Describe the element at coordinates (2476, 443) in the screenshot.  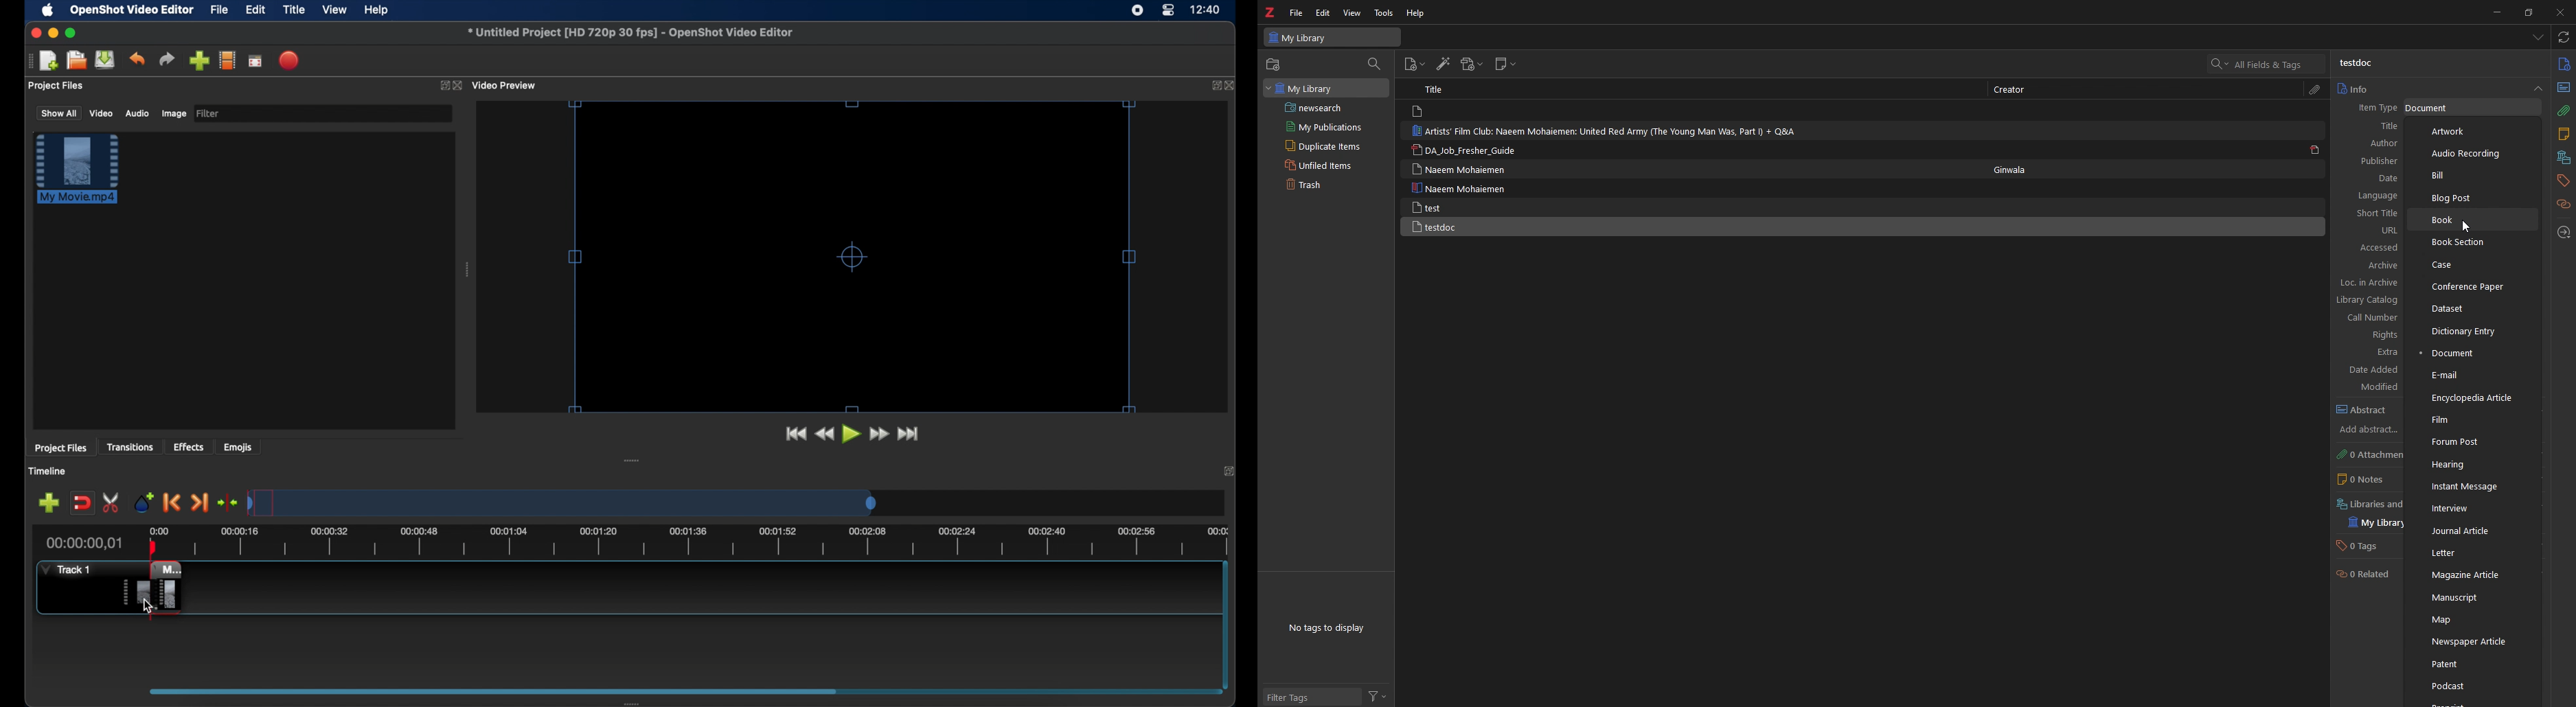
I see `forum post` at that location.